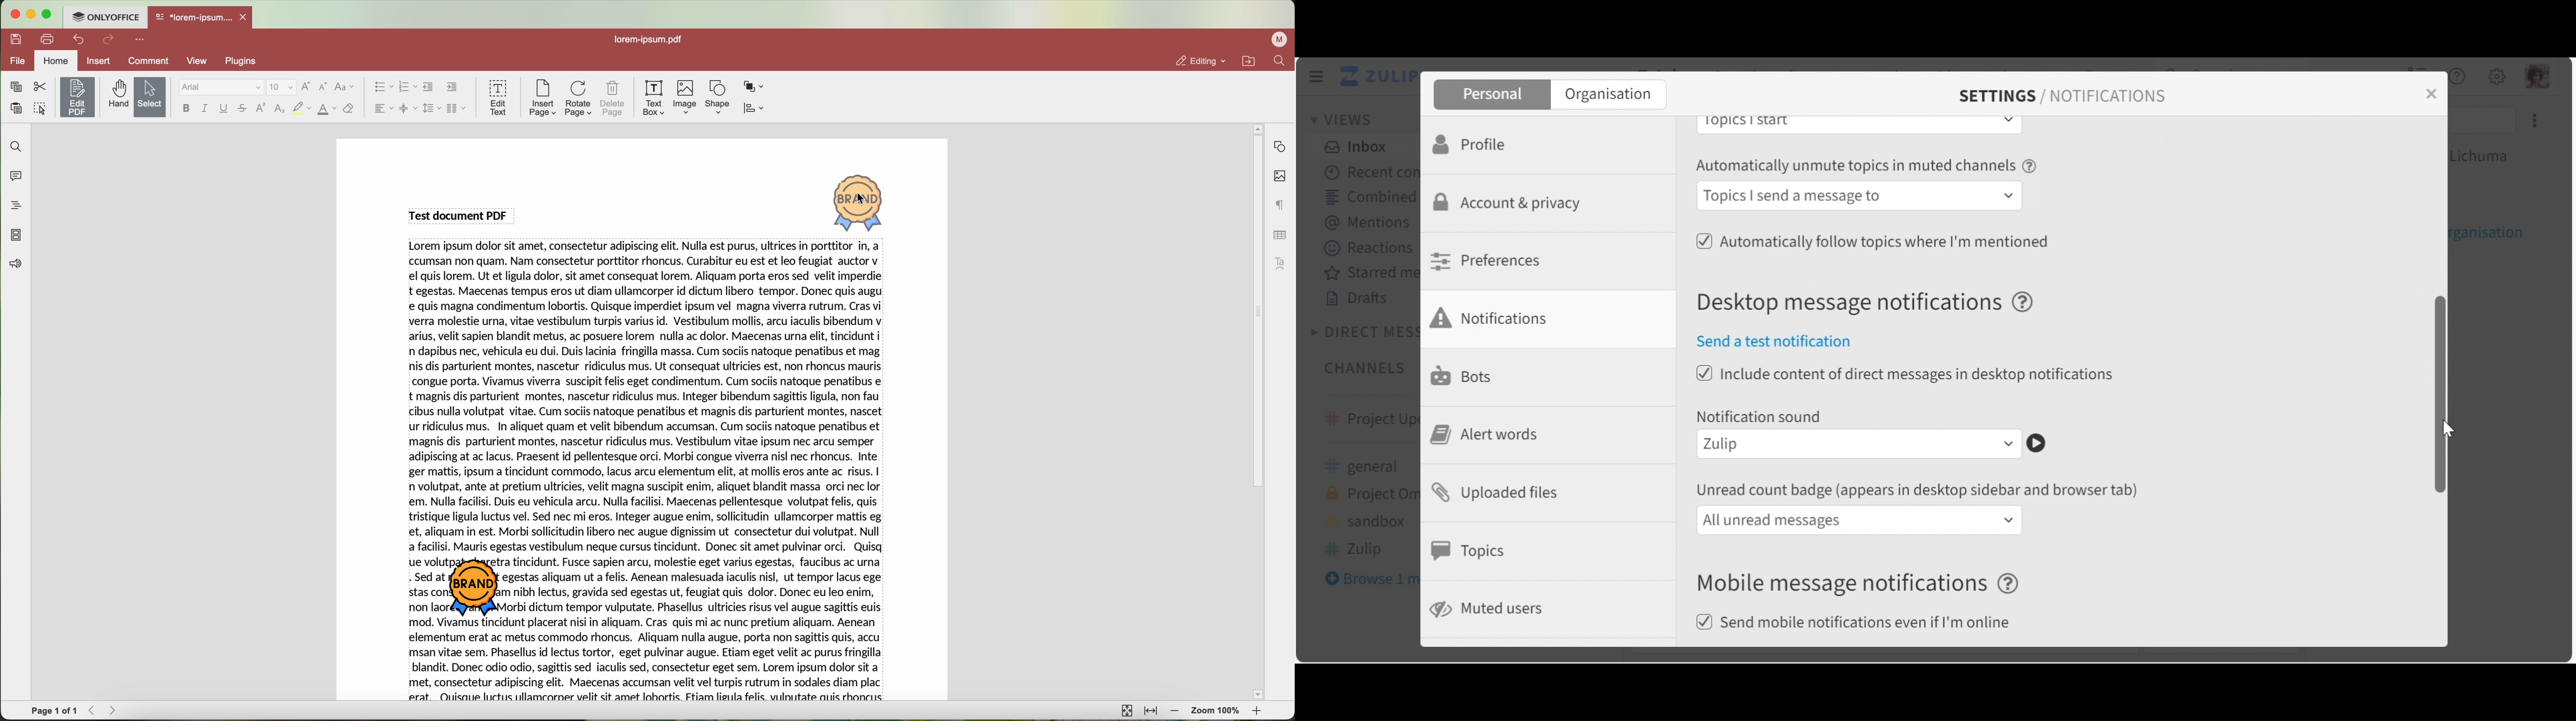 The width and height of the screenshot is (2576, 728). Describe the element at coordinates (2062, 96) in the screenshot. I see `SETTINGS / NOTIFICATIONS` at that location.